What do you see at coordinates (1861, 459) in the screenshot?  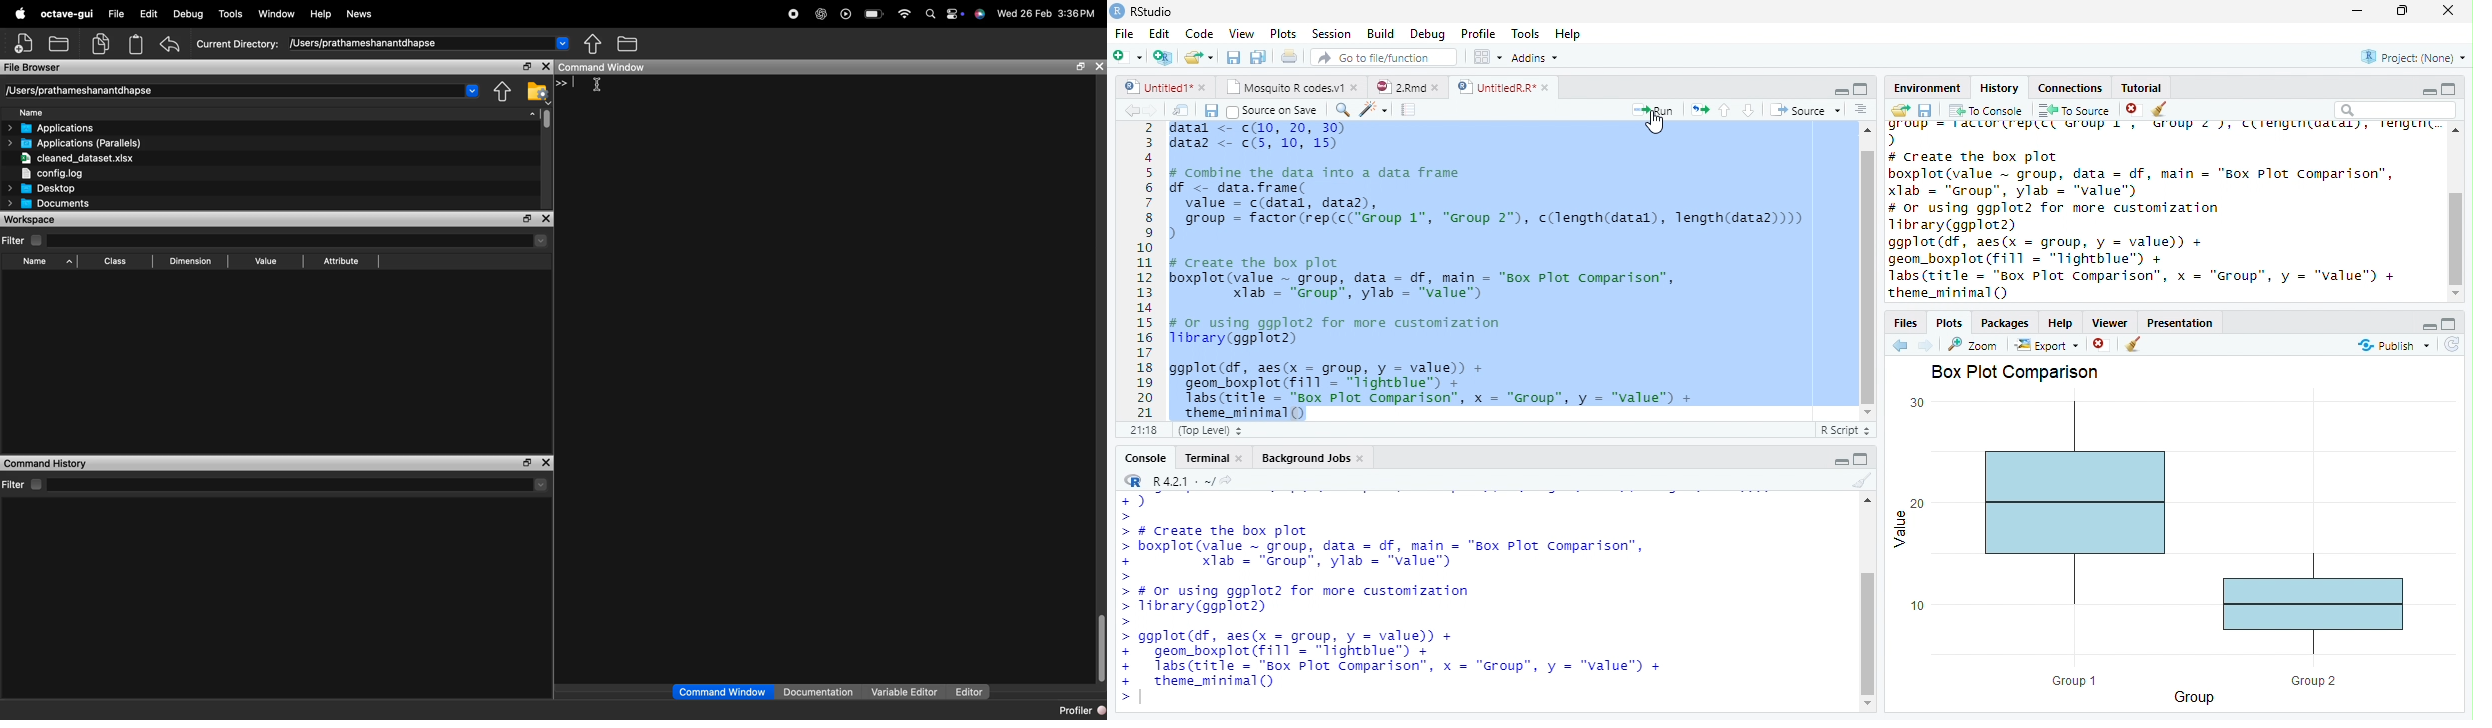 I see `Maximize` at bounding box center [1861, 459].